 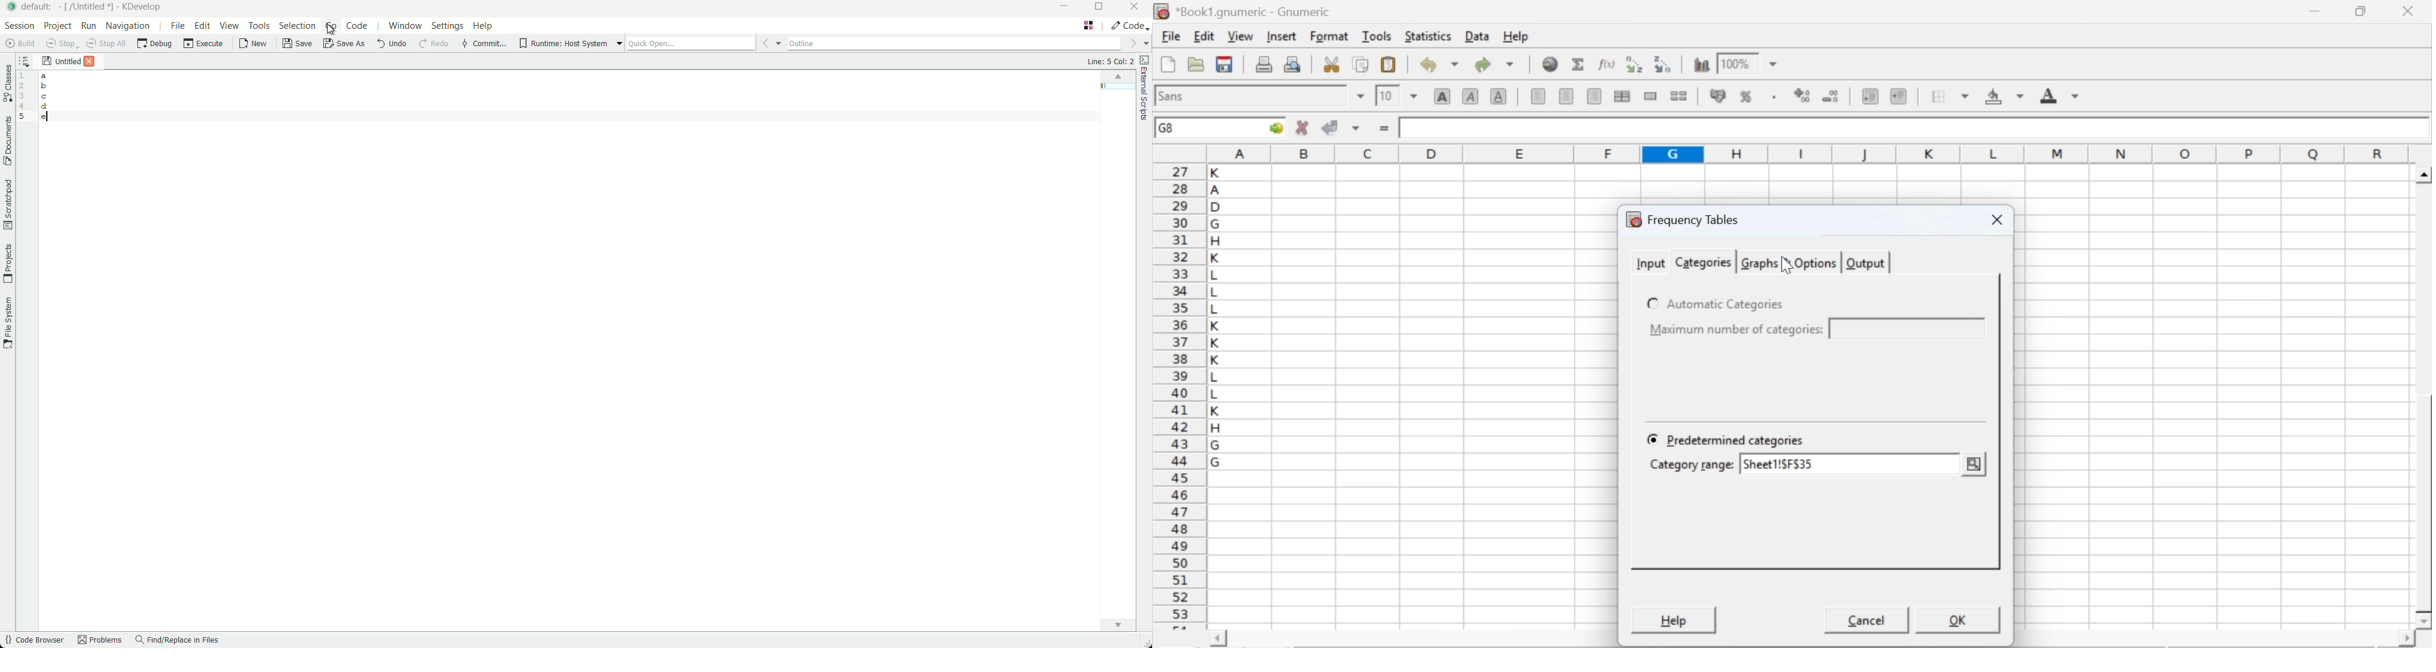 What do you see at coordinates (2362, 12) in the screenshot?
I see `restore down` at bounding box center [2362, 12].